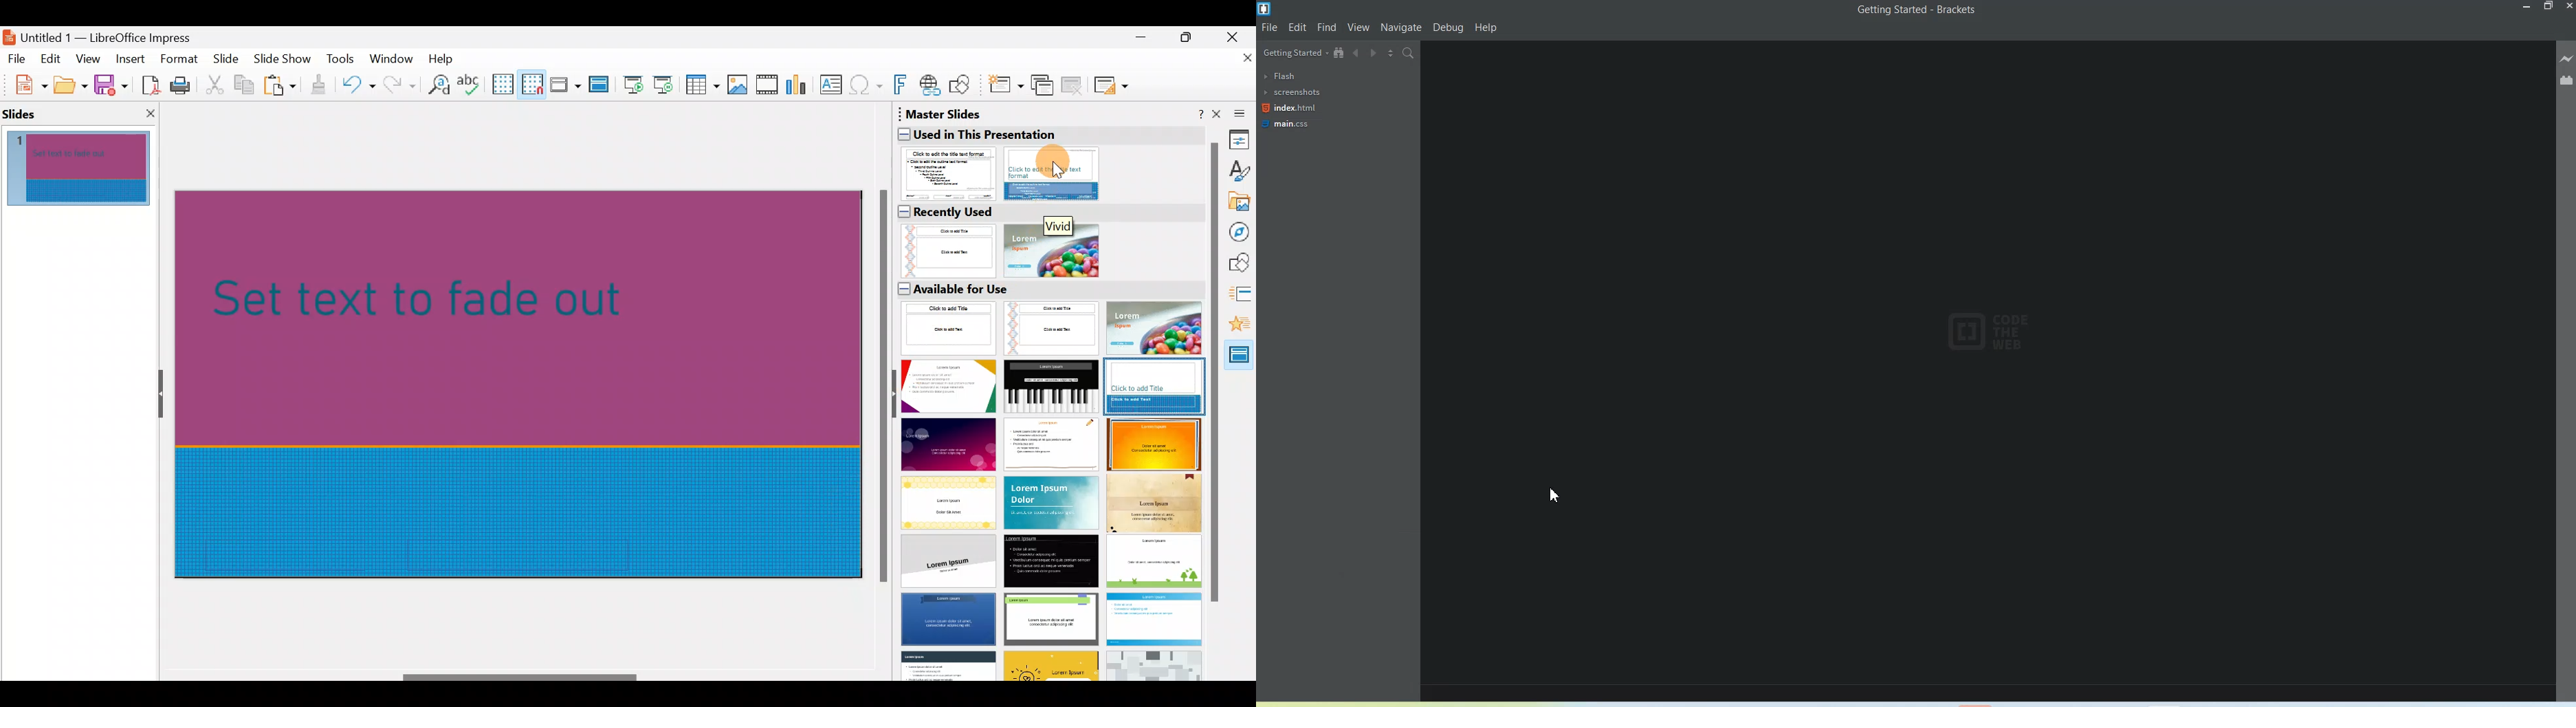 This screenshot has width=2576, height=728. I want to click on Tools, so click(342, 61).